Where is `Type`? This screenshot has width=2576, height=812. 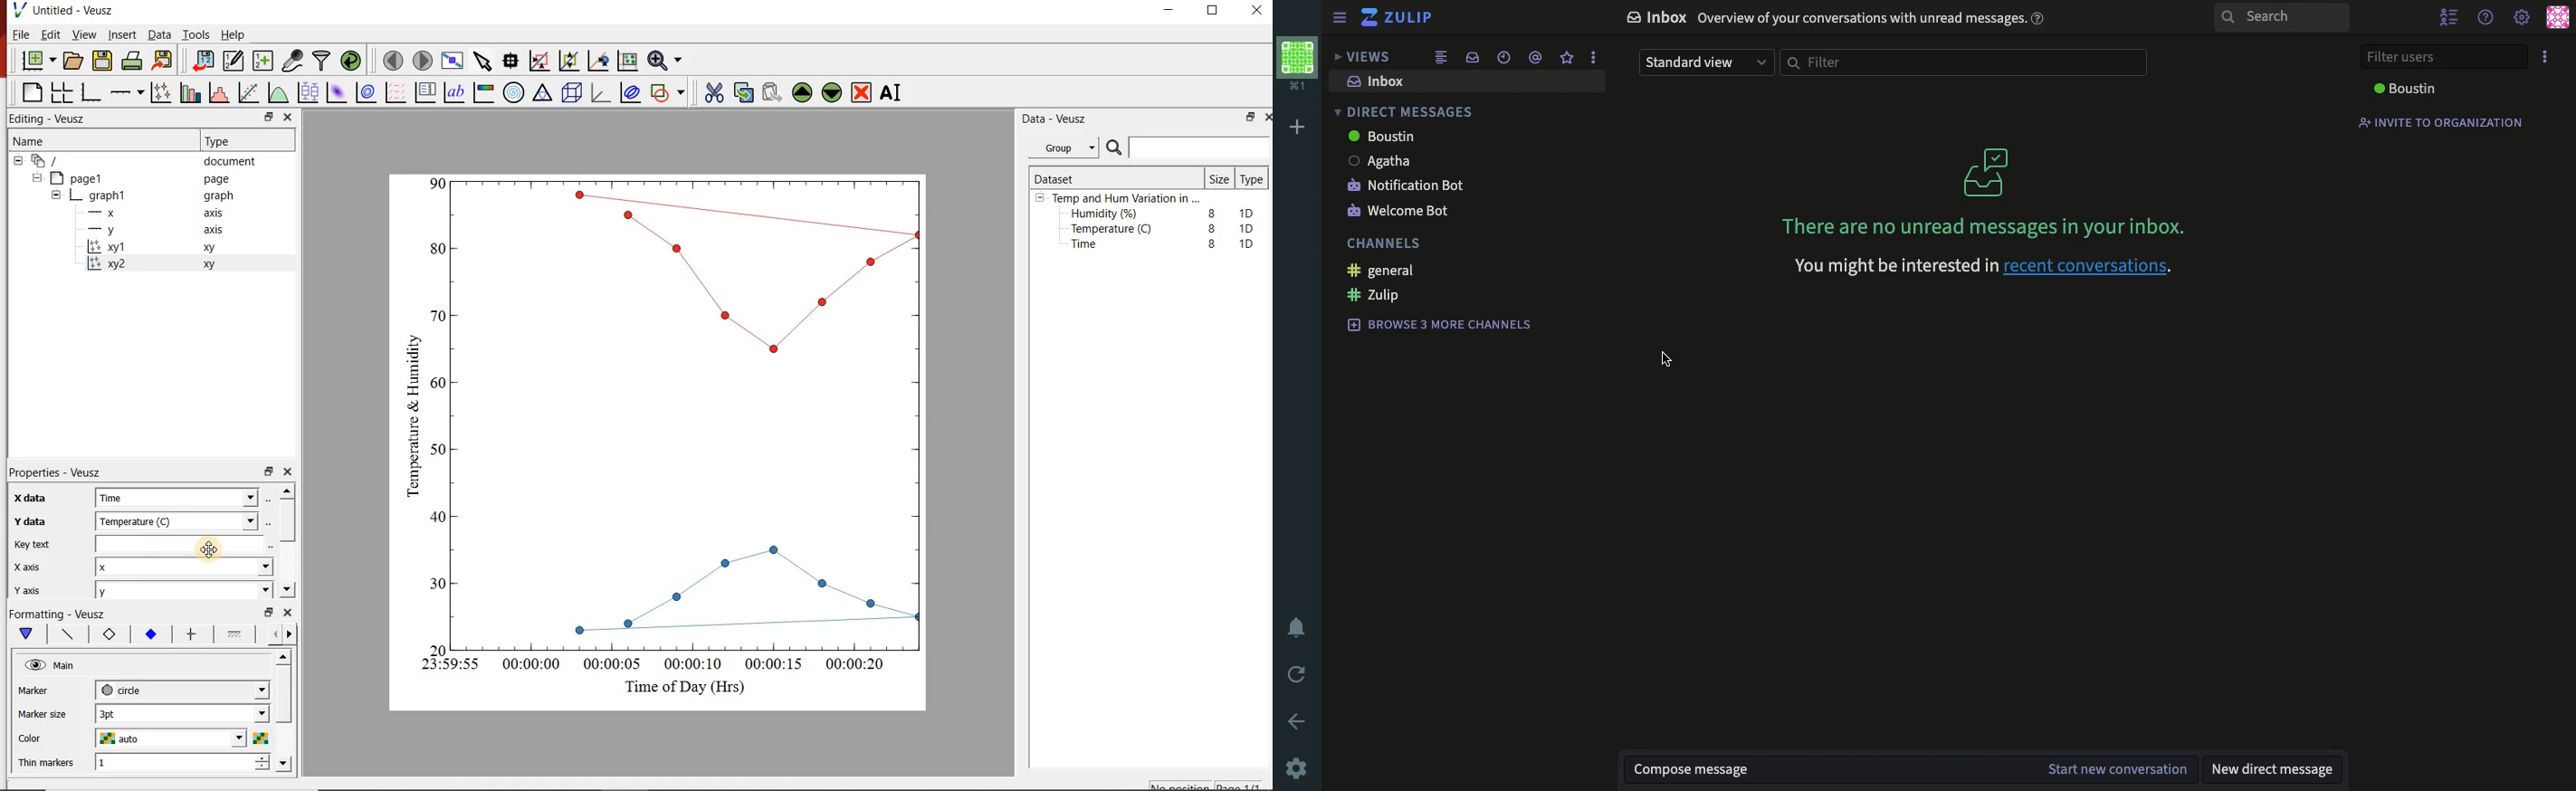 Type is located at coordinates (227, 141).